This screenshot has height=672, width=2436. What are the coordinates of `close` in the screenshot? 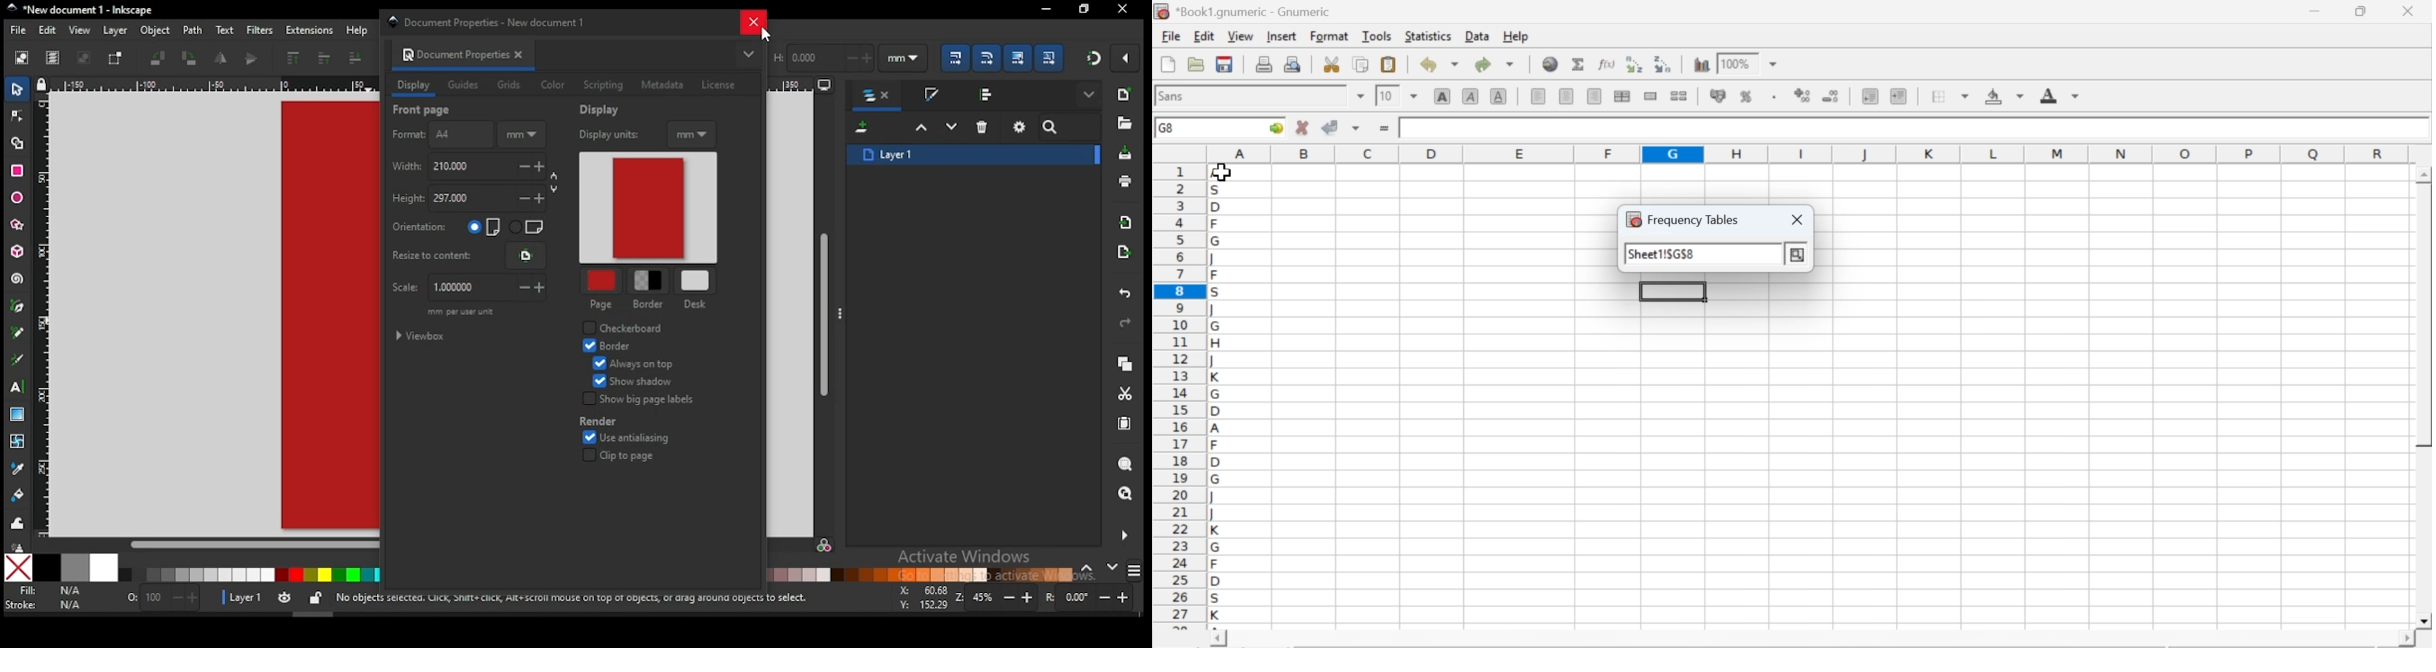 It's located at (2406, 11).